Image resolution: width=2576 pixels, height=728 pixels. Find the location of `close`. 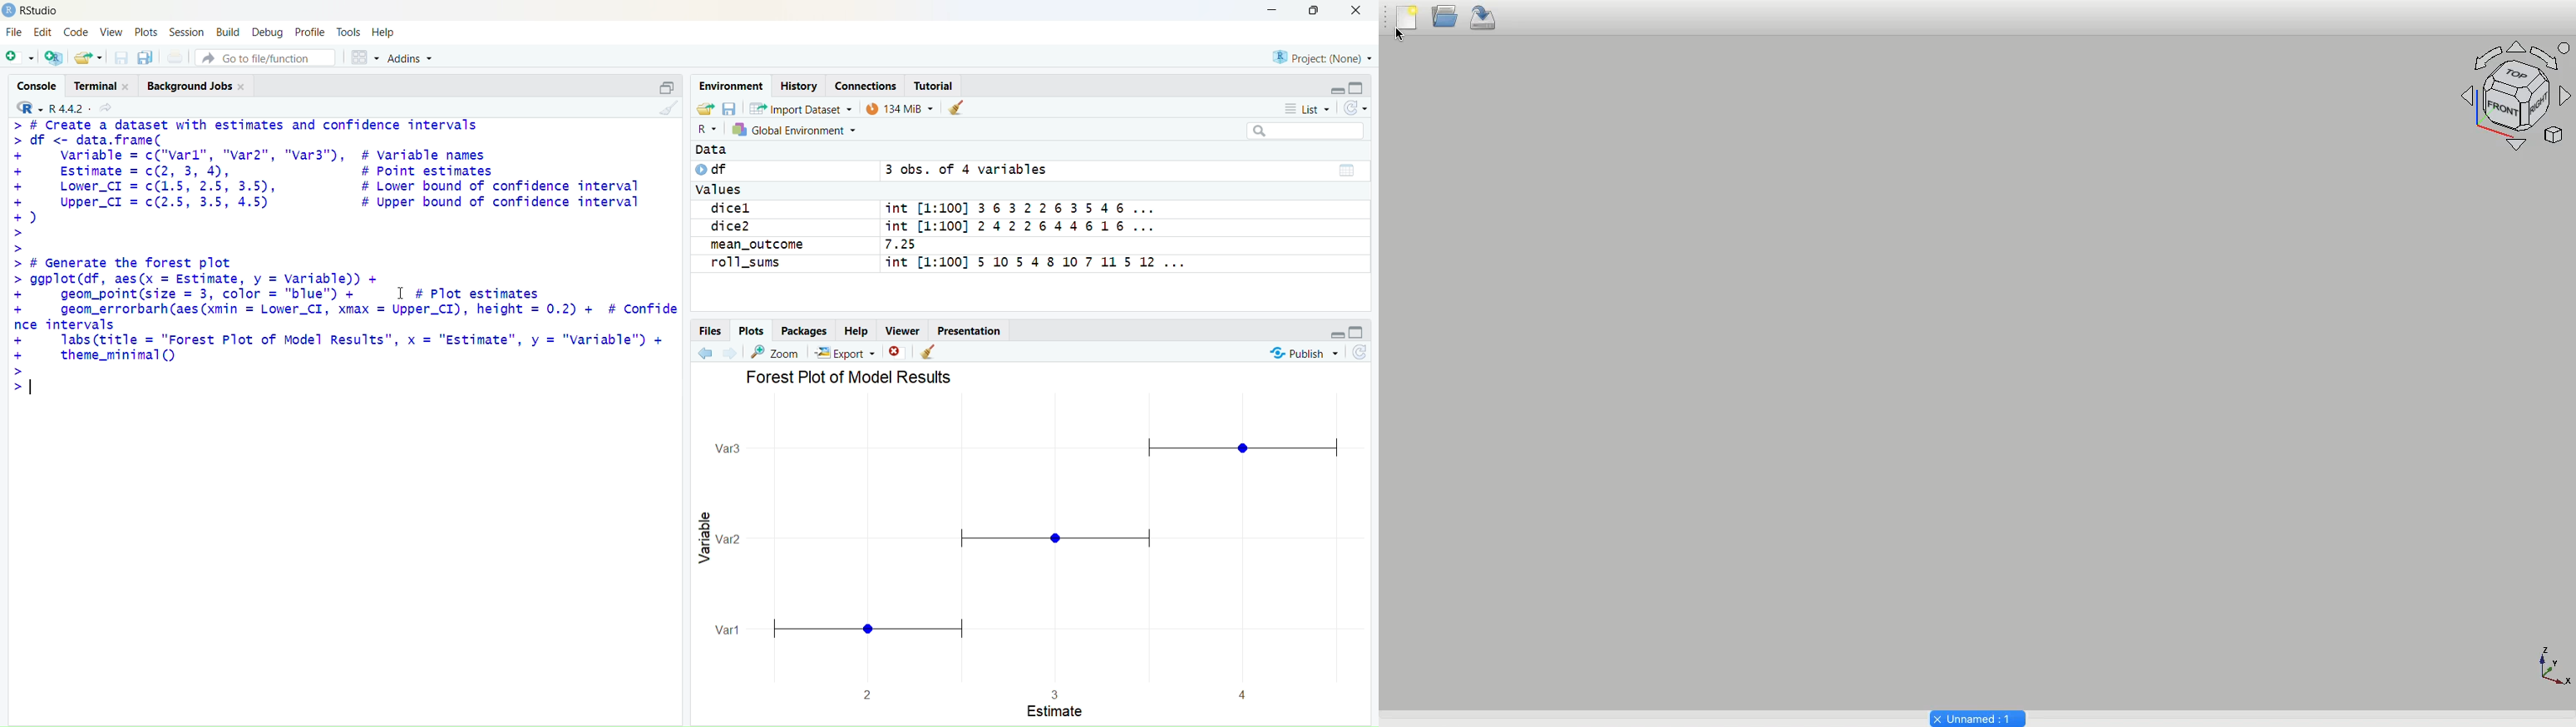

close is located at coordinates (1357, 11).